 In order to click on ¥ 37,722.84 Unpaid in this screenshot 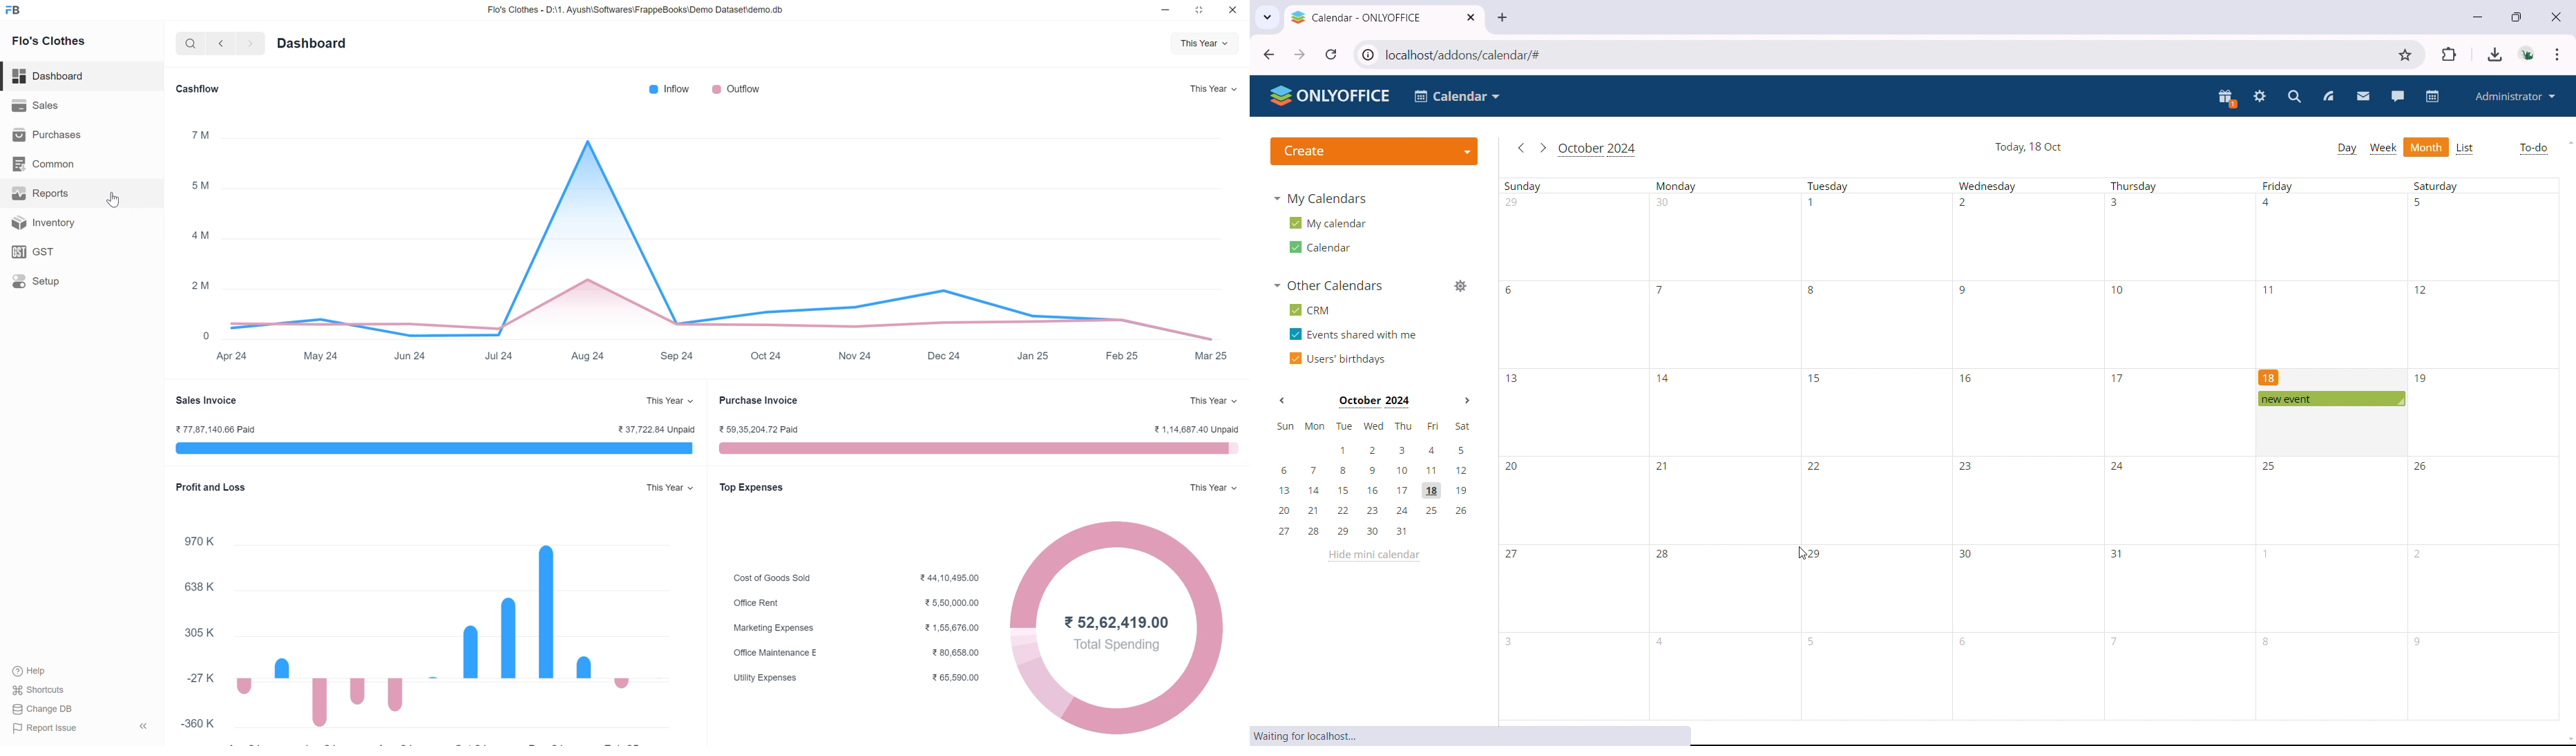, I will do `click(654, 430)`.